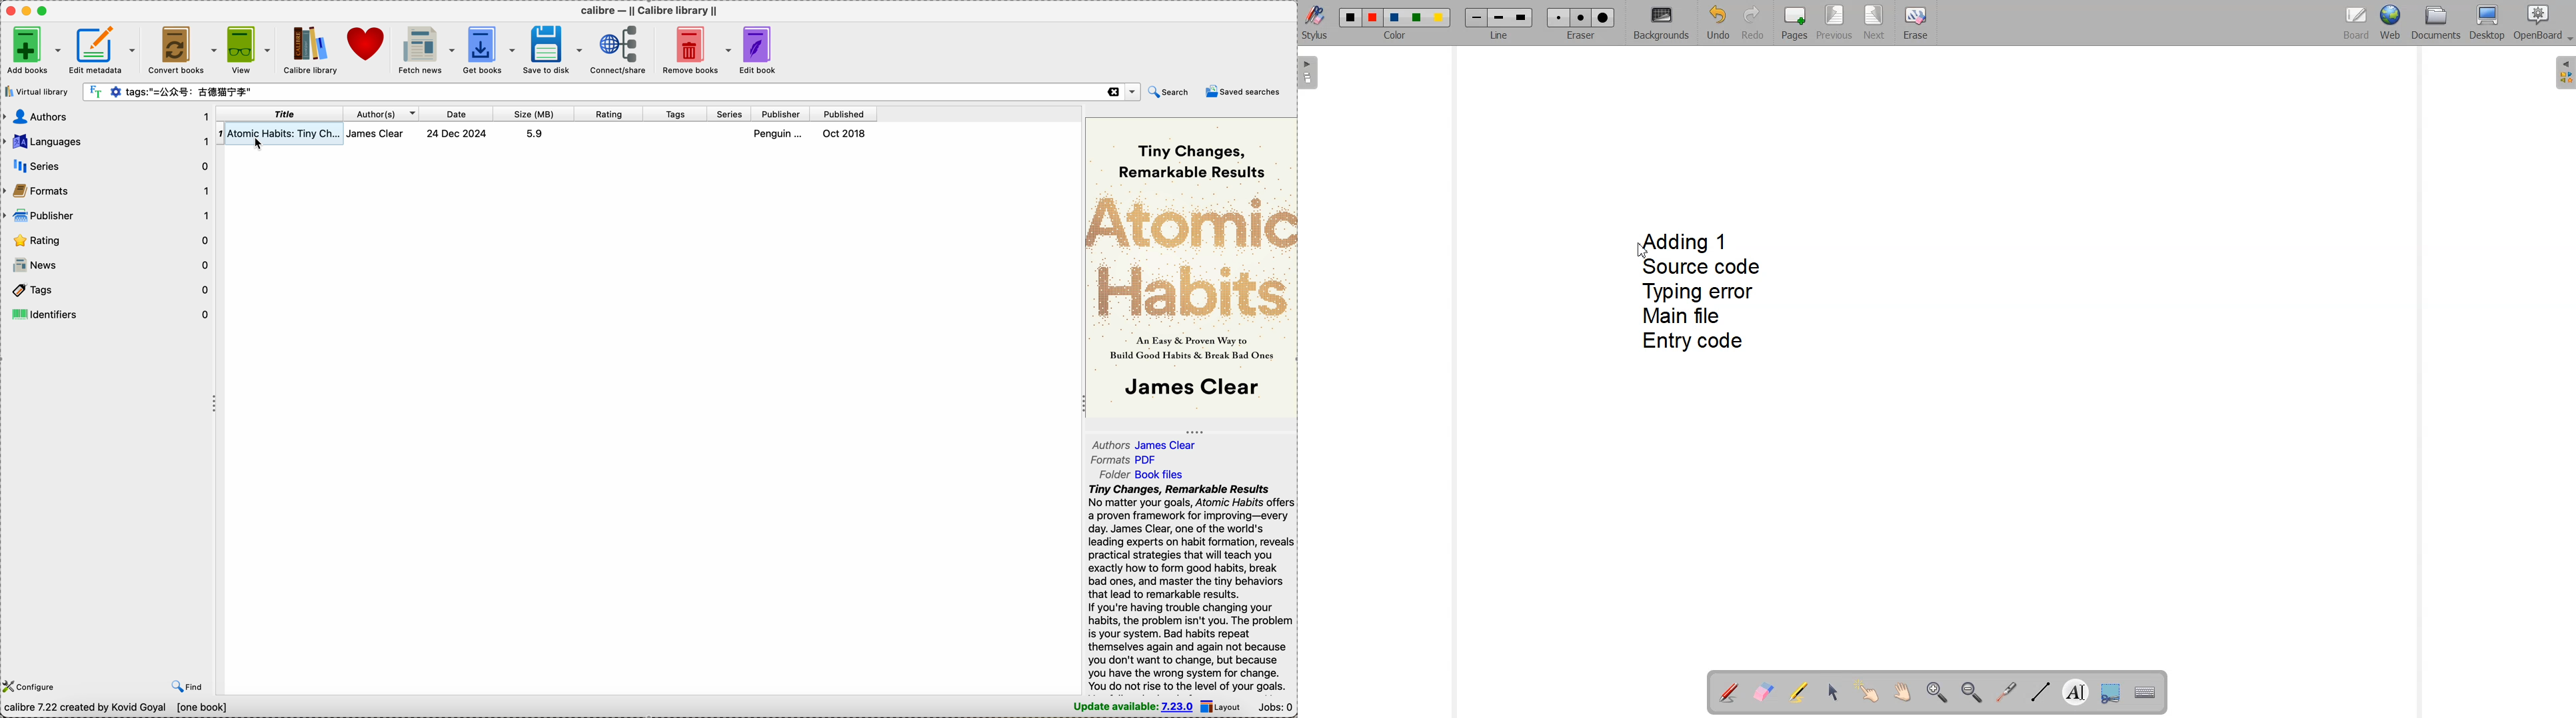 The image size is (2576, 728). Describe the element at coordinates (2357, 23) in the screenshot. I see `Board` at that location.